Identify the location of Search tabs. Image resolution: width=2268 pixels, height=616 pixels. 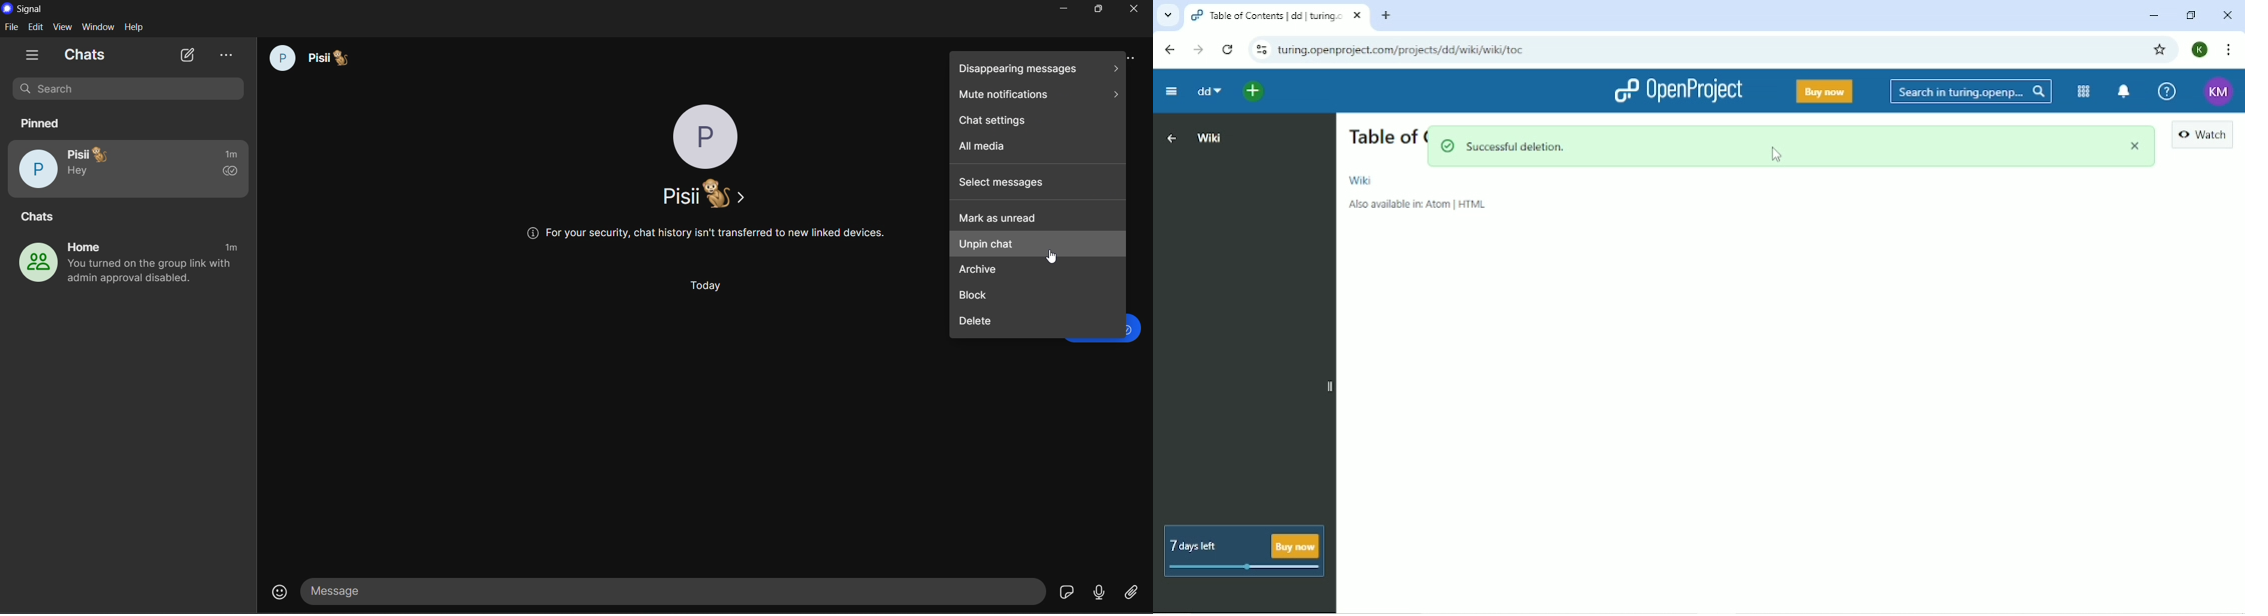
(1169, 16).